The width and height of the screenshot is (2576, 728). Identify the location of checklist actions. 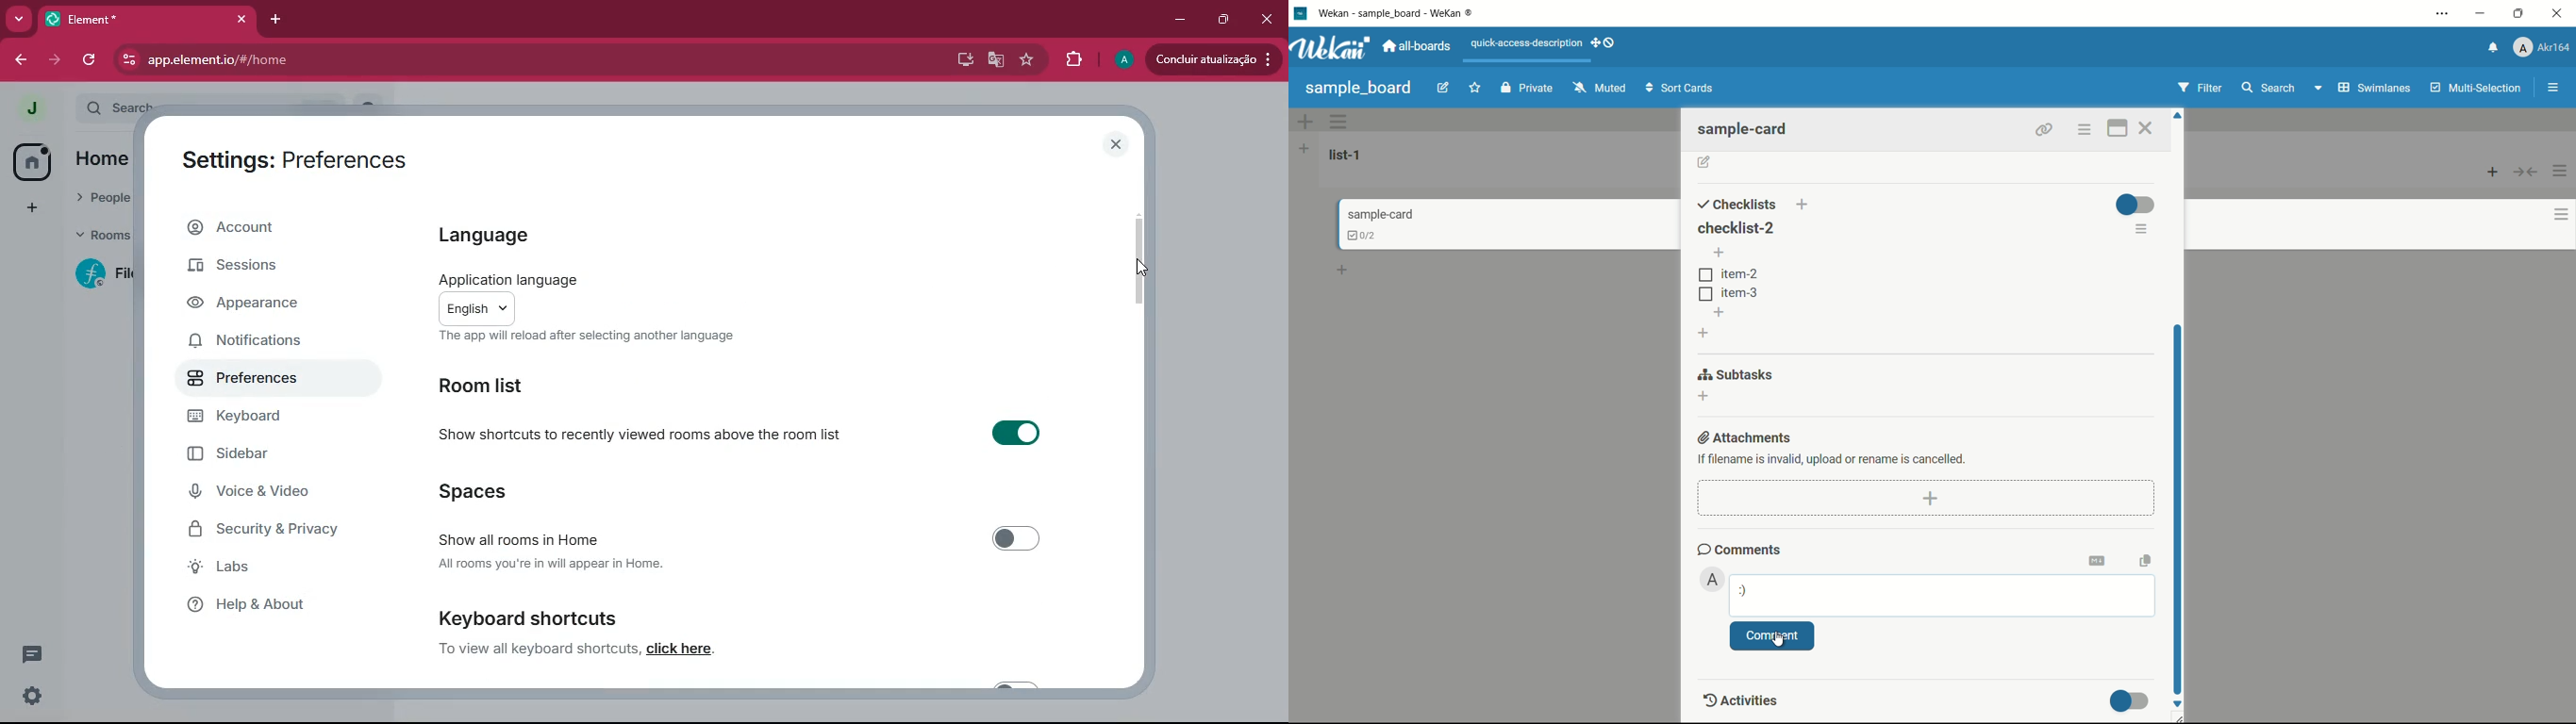
(2142, 231).